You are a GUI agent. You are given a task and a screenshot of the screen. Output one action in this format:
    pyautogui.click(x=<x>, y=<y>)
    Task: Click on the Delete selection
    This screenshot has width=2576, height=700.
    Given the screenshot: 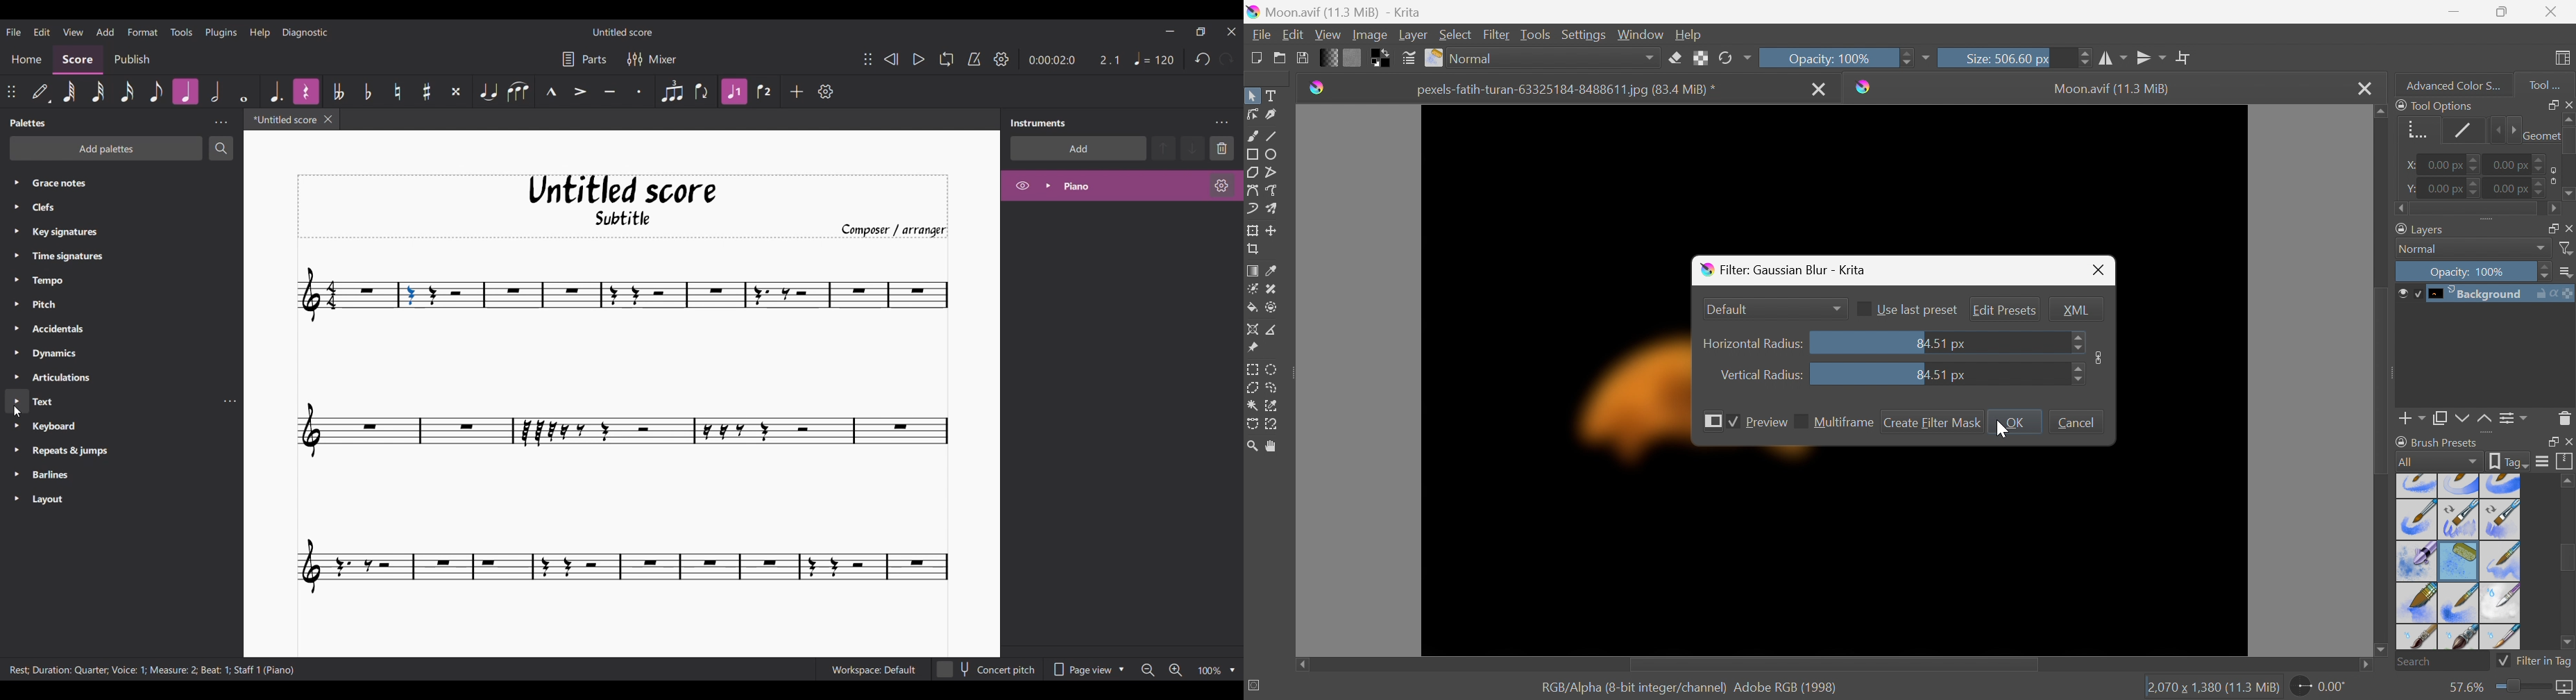 What is the action you would take?
    pyautogui.click(x=1222, y=148)
    